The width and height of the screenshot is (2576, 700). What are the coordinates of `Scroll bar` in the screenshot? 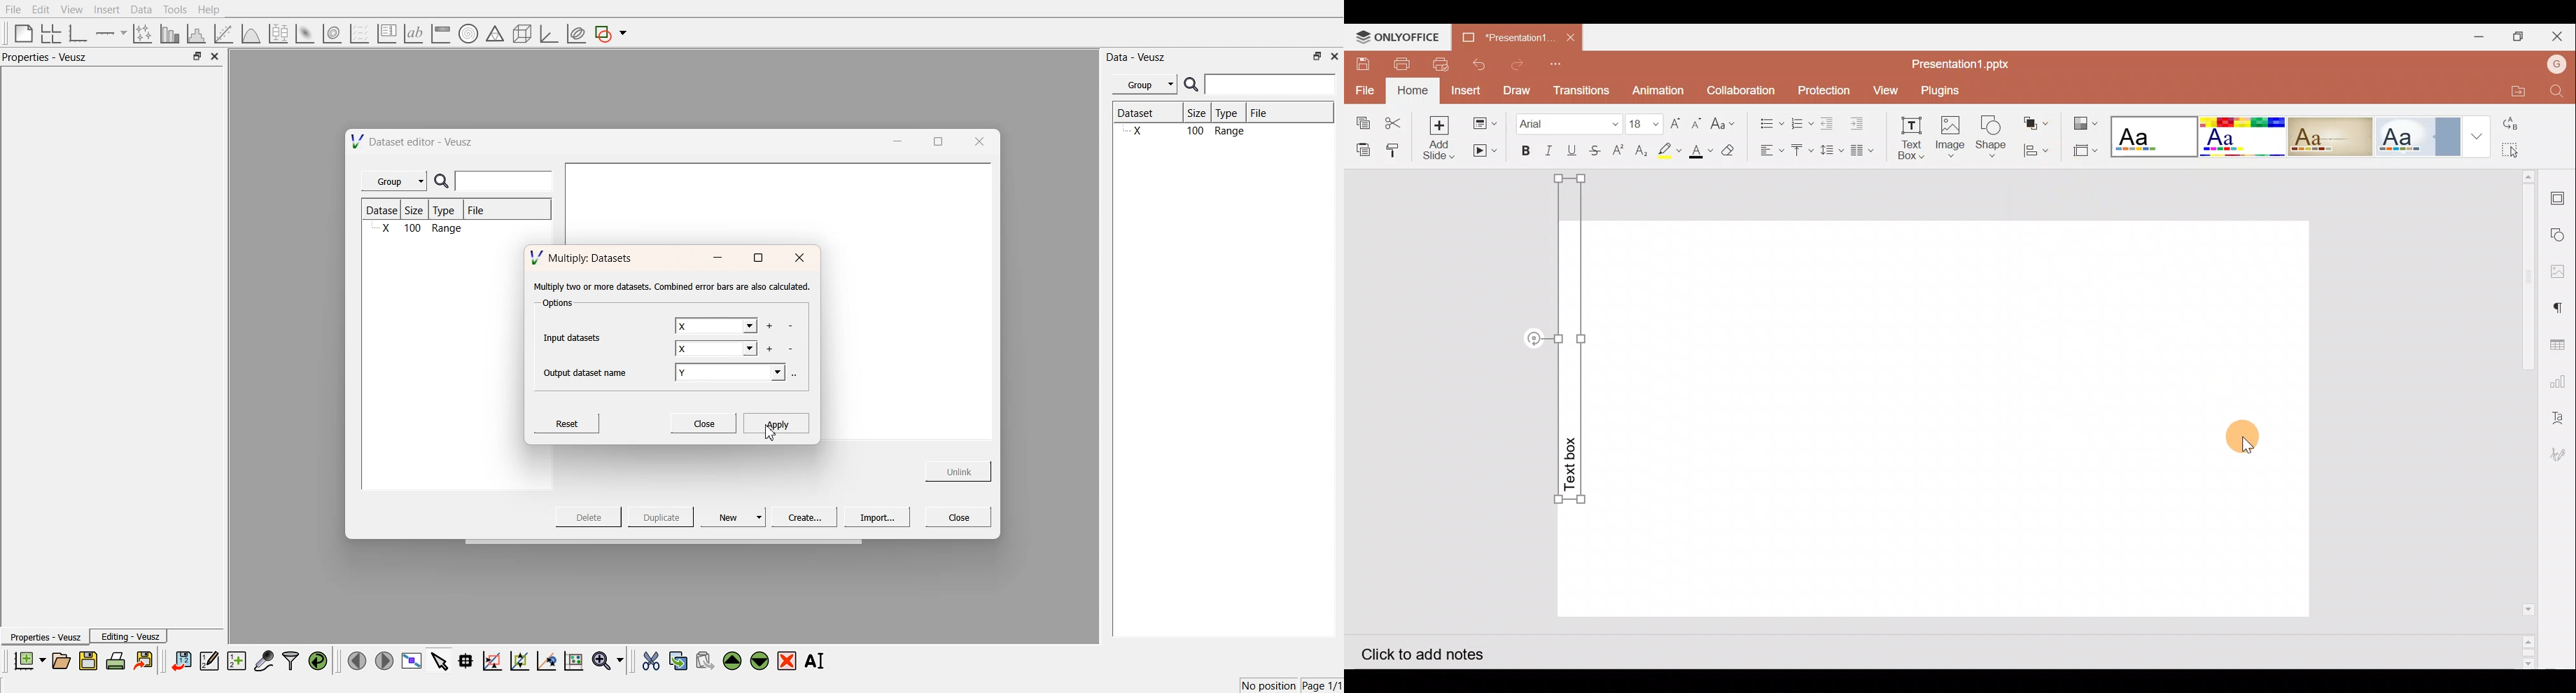 It's located at (2523, 419).